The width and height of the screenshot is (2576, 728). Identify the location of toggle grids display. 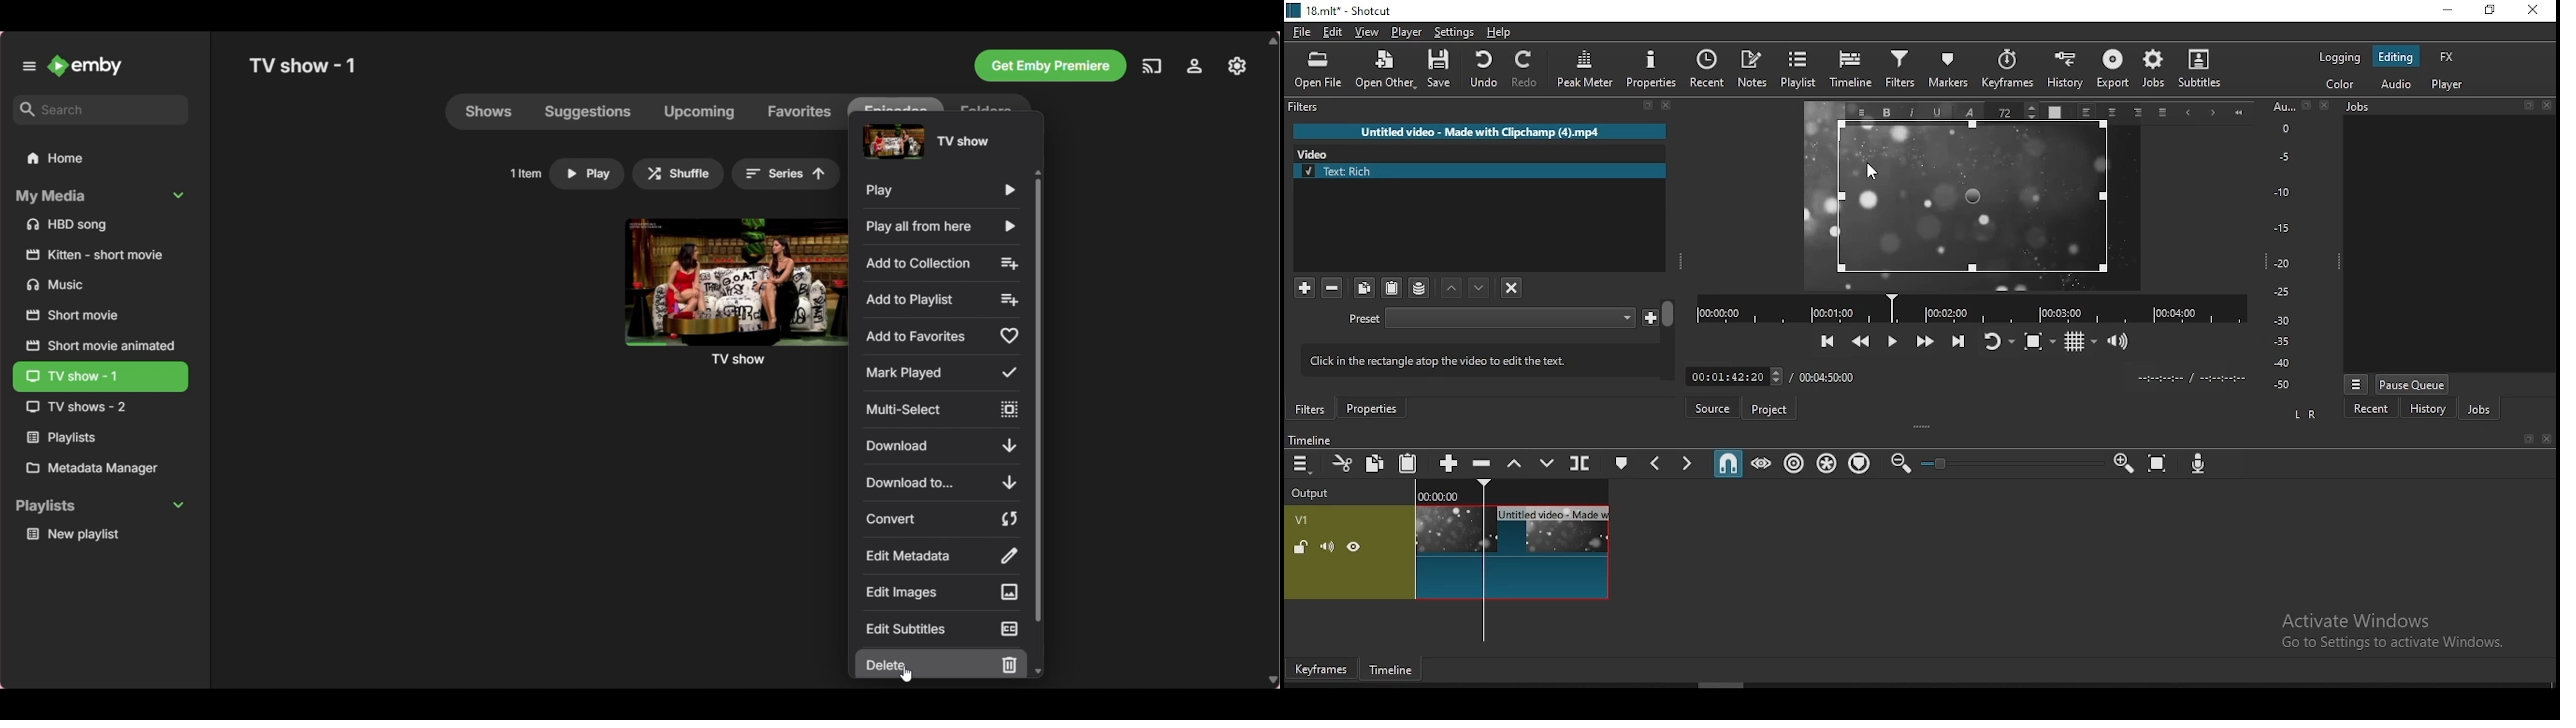
(2079, 342).